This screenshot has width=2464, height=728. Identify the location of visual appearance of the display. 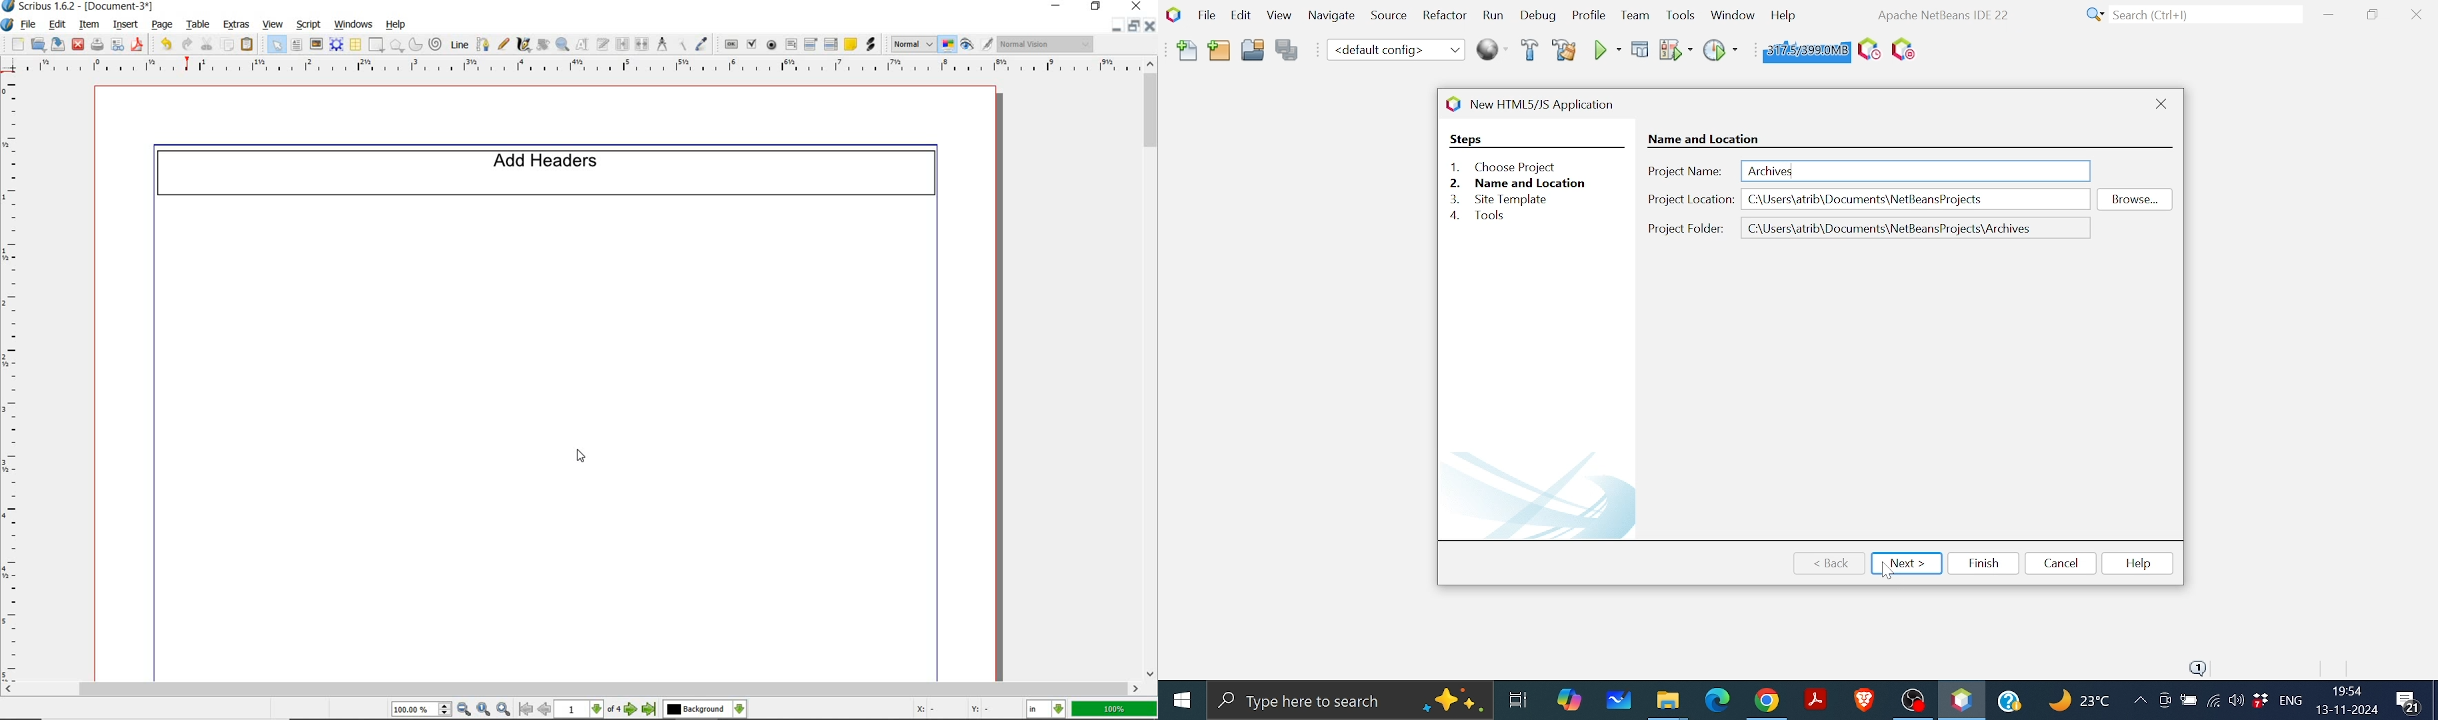
(1048, 43).